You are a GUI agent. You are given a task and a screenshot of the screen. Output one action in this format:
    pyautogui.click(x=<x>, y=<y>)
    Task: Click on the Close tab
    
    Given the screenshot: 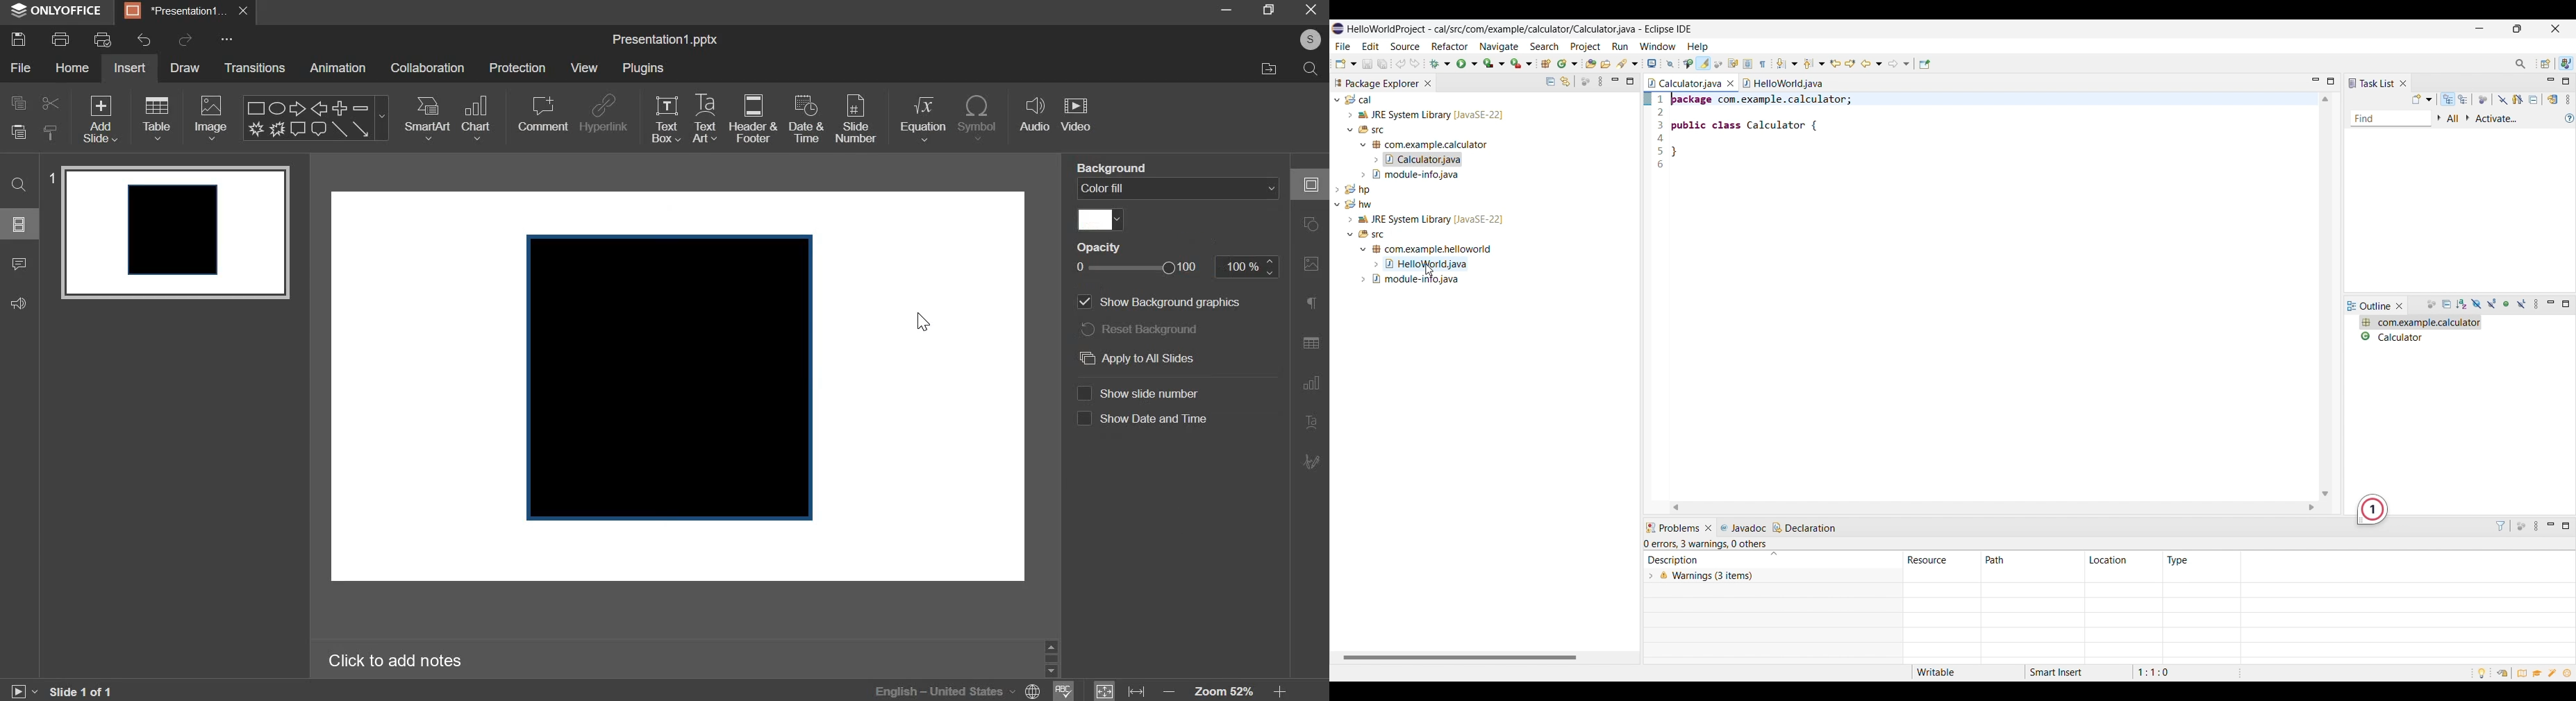 What is the action you would take?
    pyautogui.click(x=1428, y=83)
    